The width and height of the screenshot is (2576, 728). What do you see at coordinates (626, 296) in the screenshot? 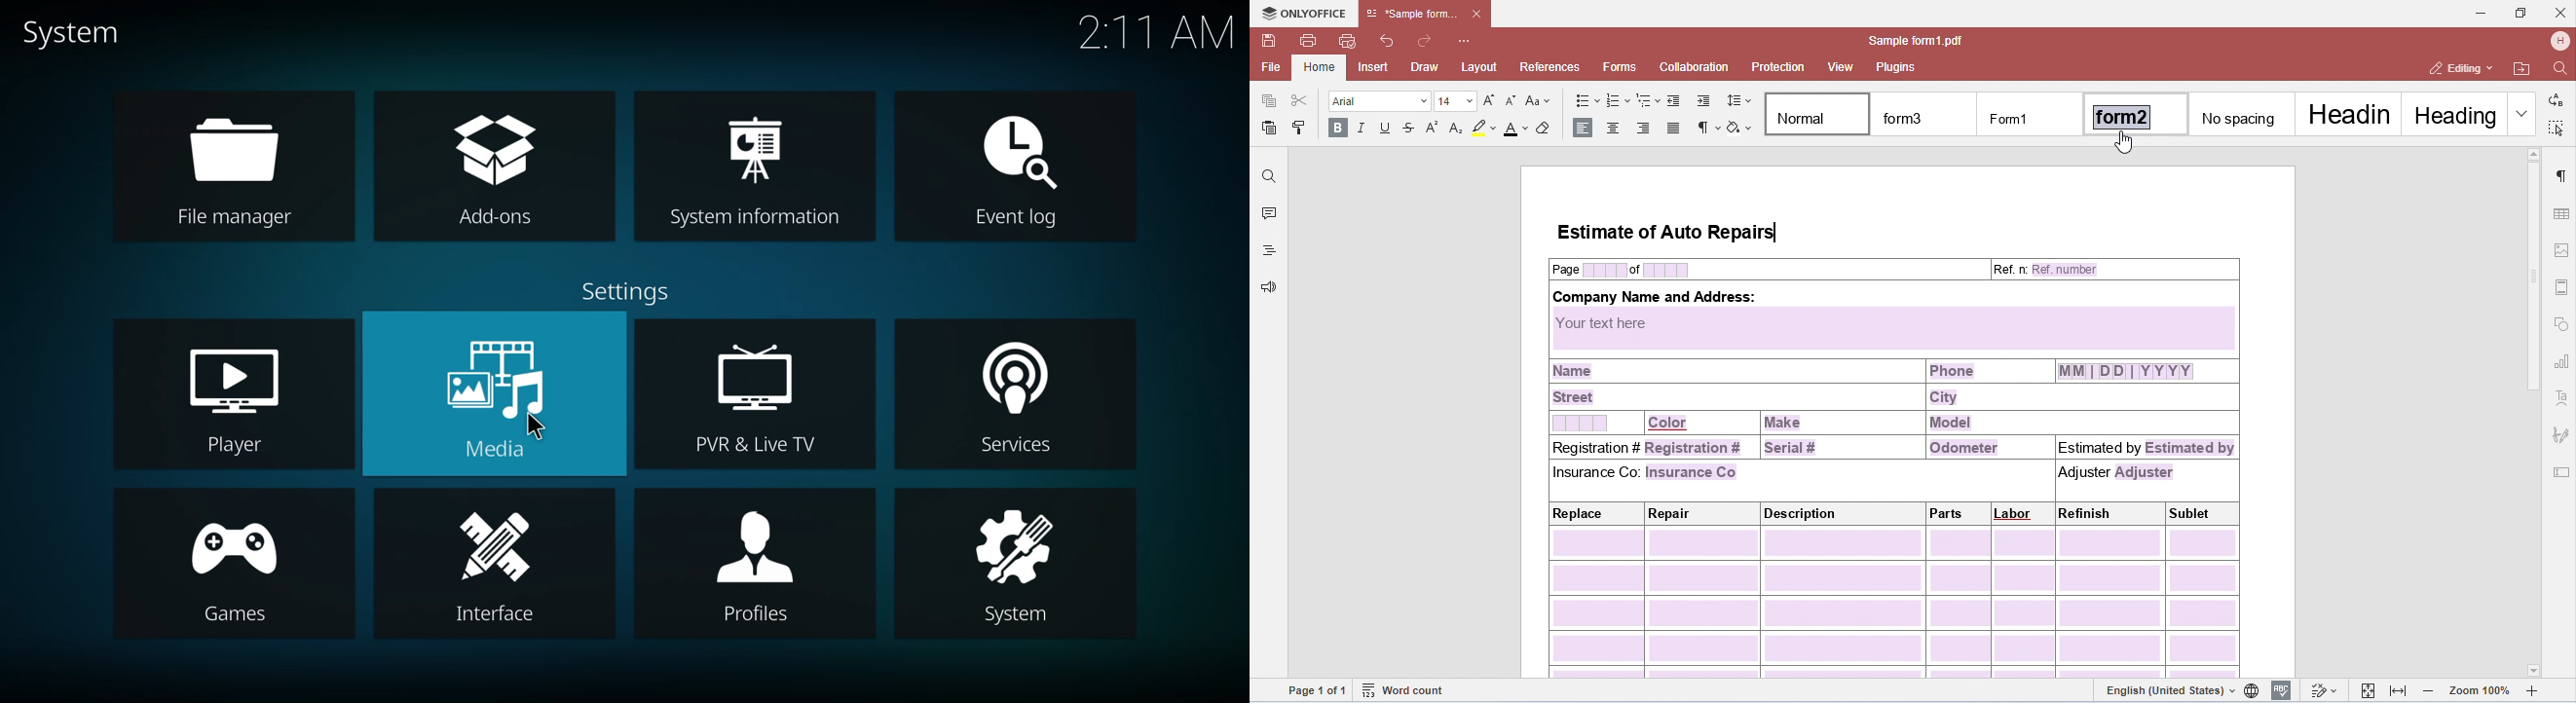
I see `settings` at bounding box center [626, 296].